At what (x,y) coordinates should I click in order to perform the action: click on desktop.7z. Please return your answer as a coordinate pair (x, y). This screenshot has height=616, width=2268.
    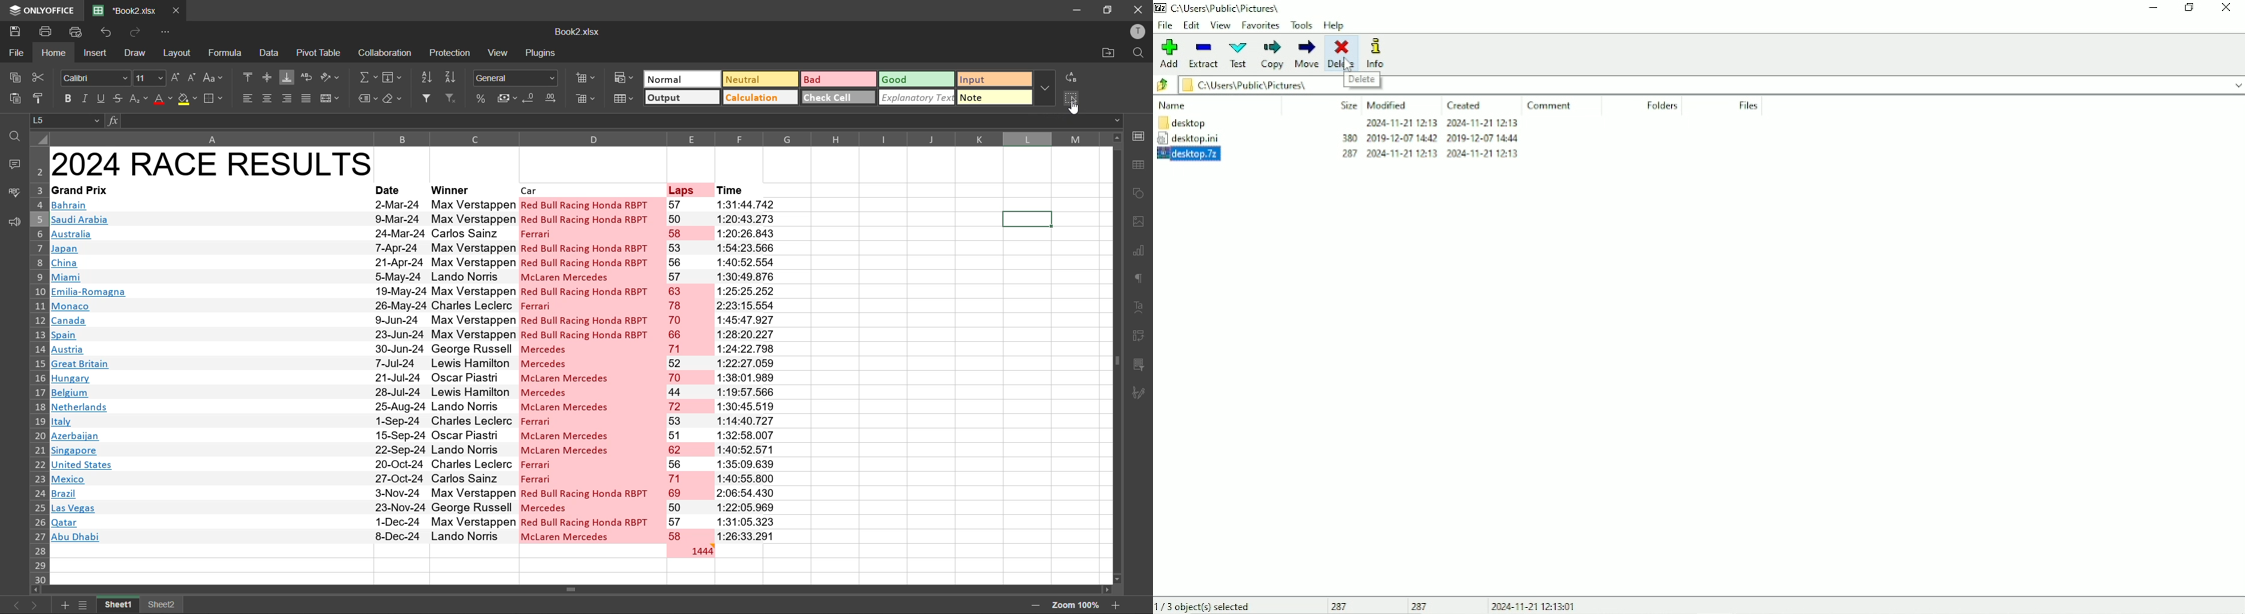
    Looking at the image, I should click on (1206, 154).